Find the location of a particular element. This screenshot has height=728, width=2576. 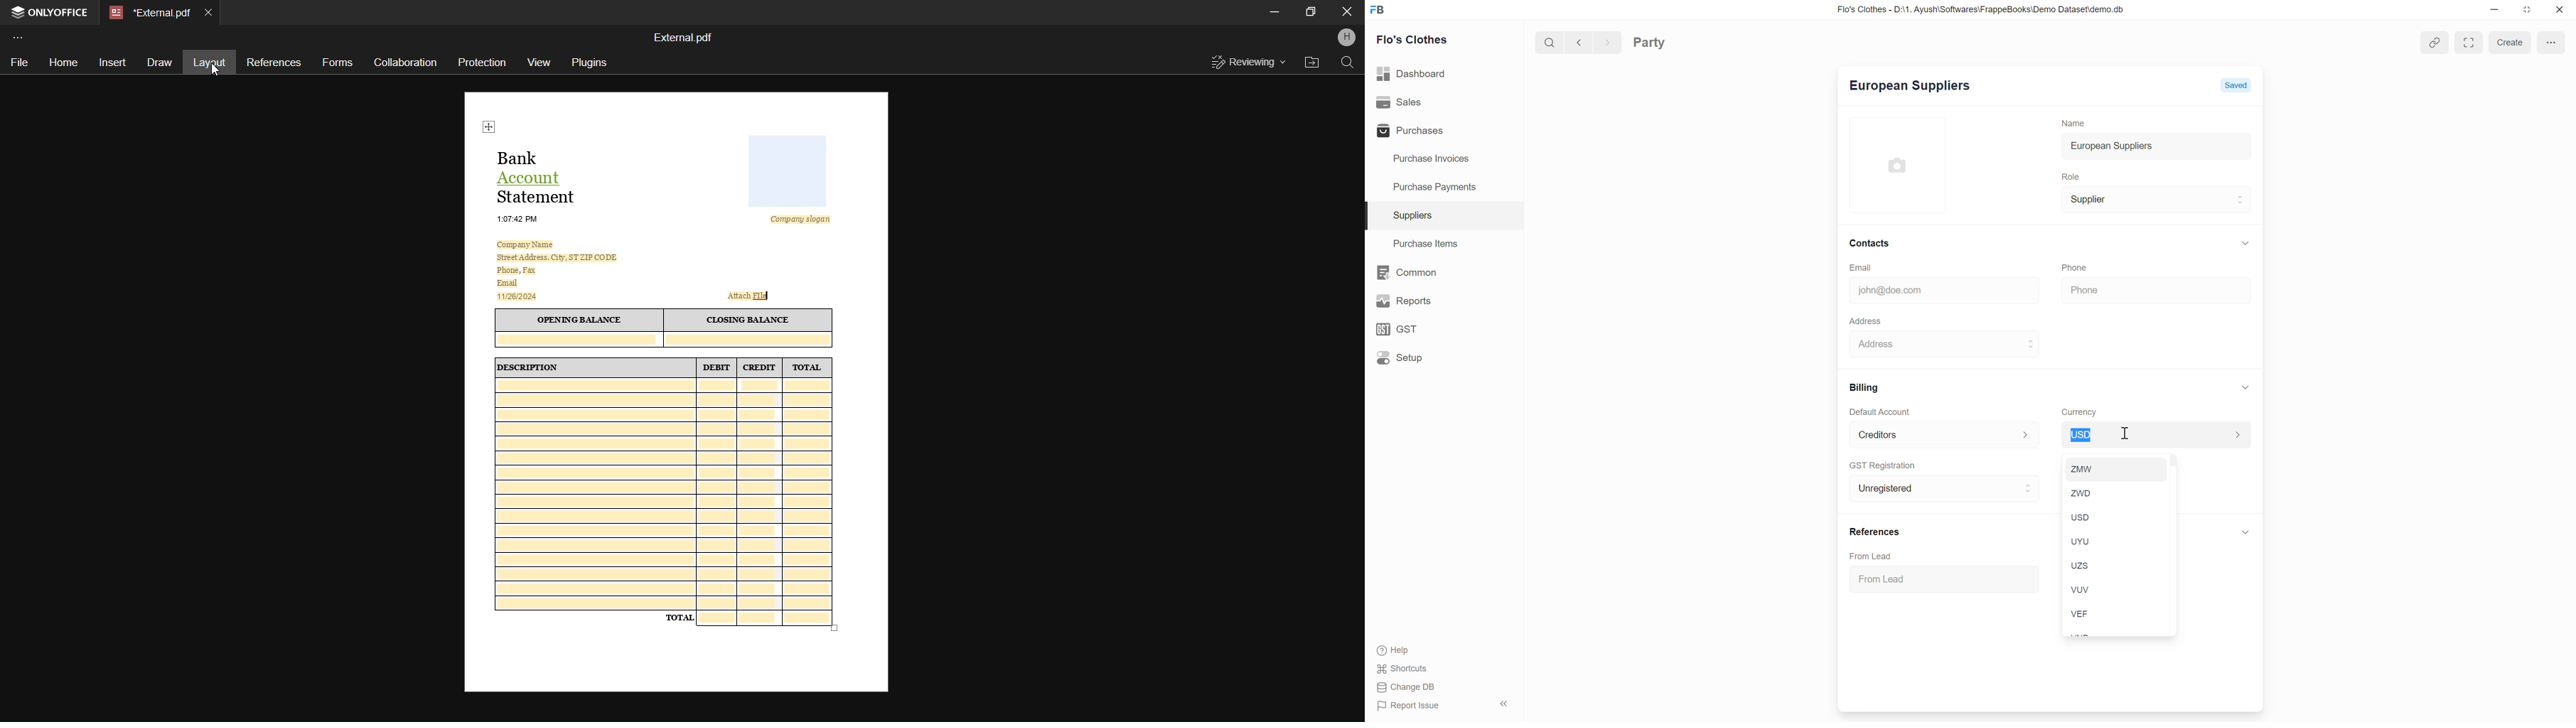

Purchases is located at coordinates (1414, 127).